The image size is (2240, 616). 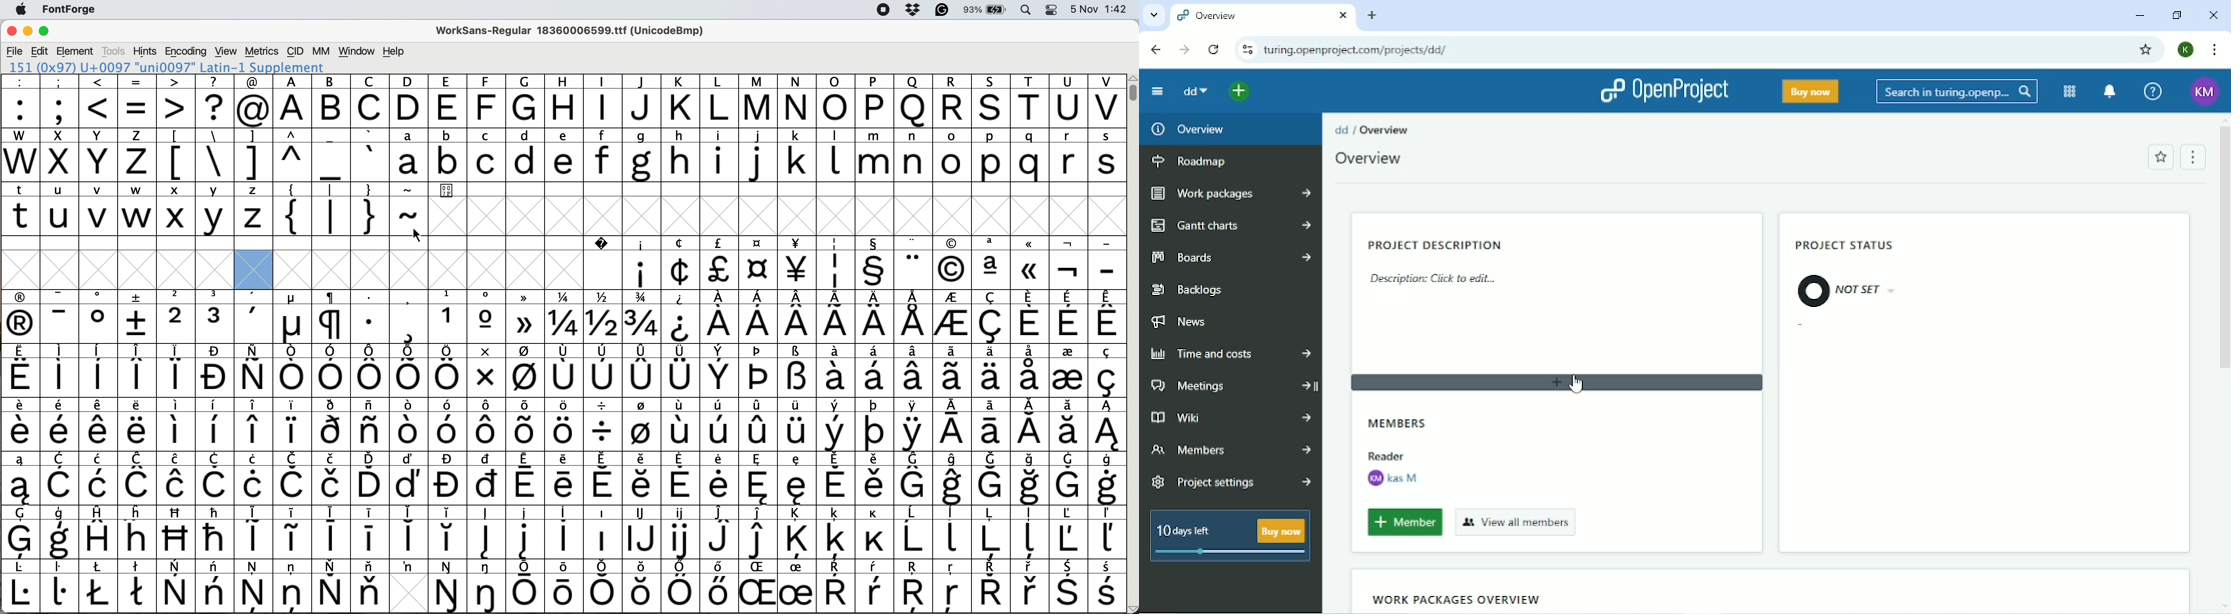 I want to click on symbol, so click(x=21, y=532).